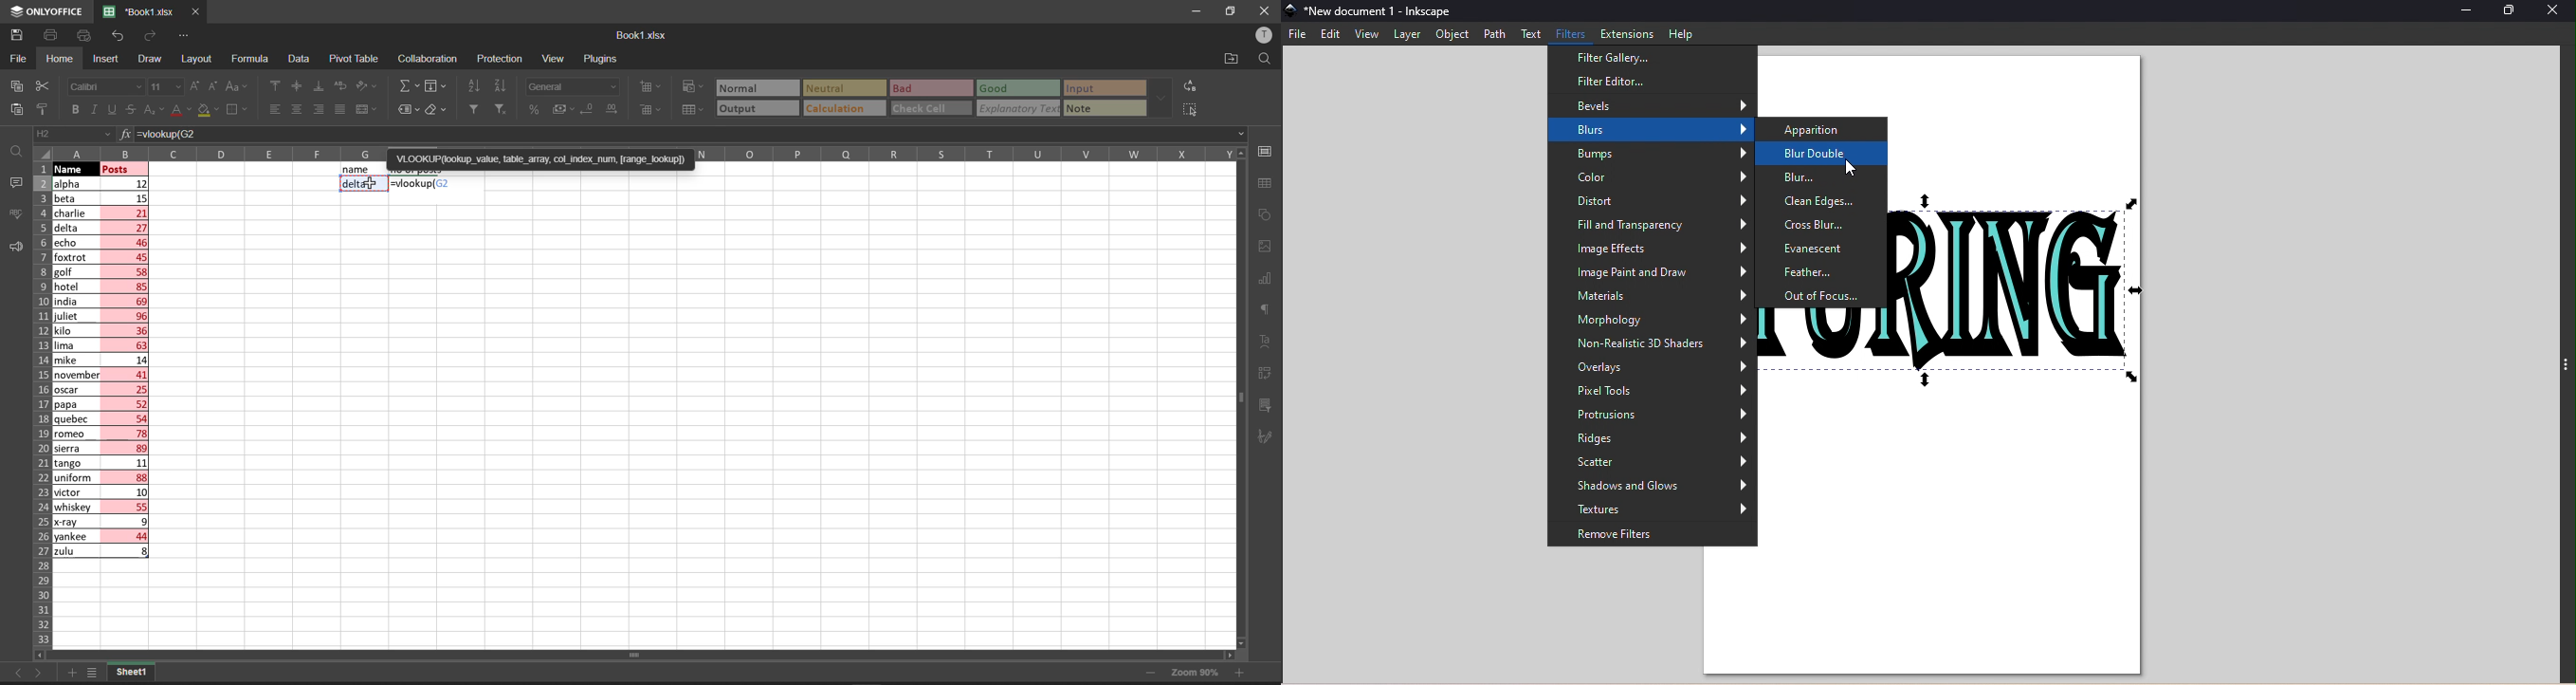 The width and height of the screenshot is (2576, 700). I want to click on Materials, so click(1651, 297).